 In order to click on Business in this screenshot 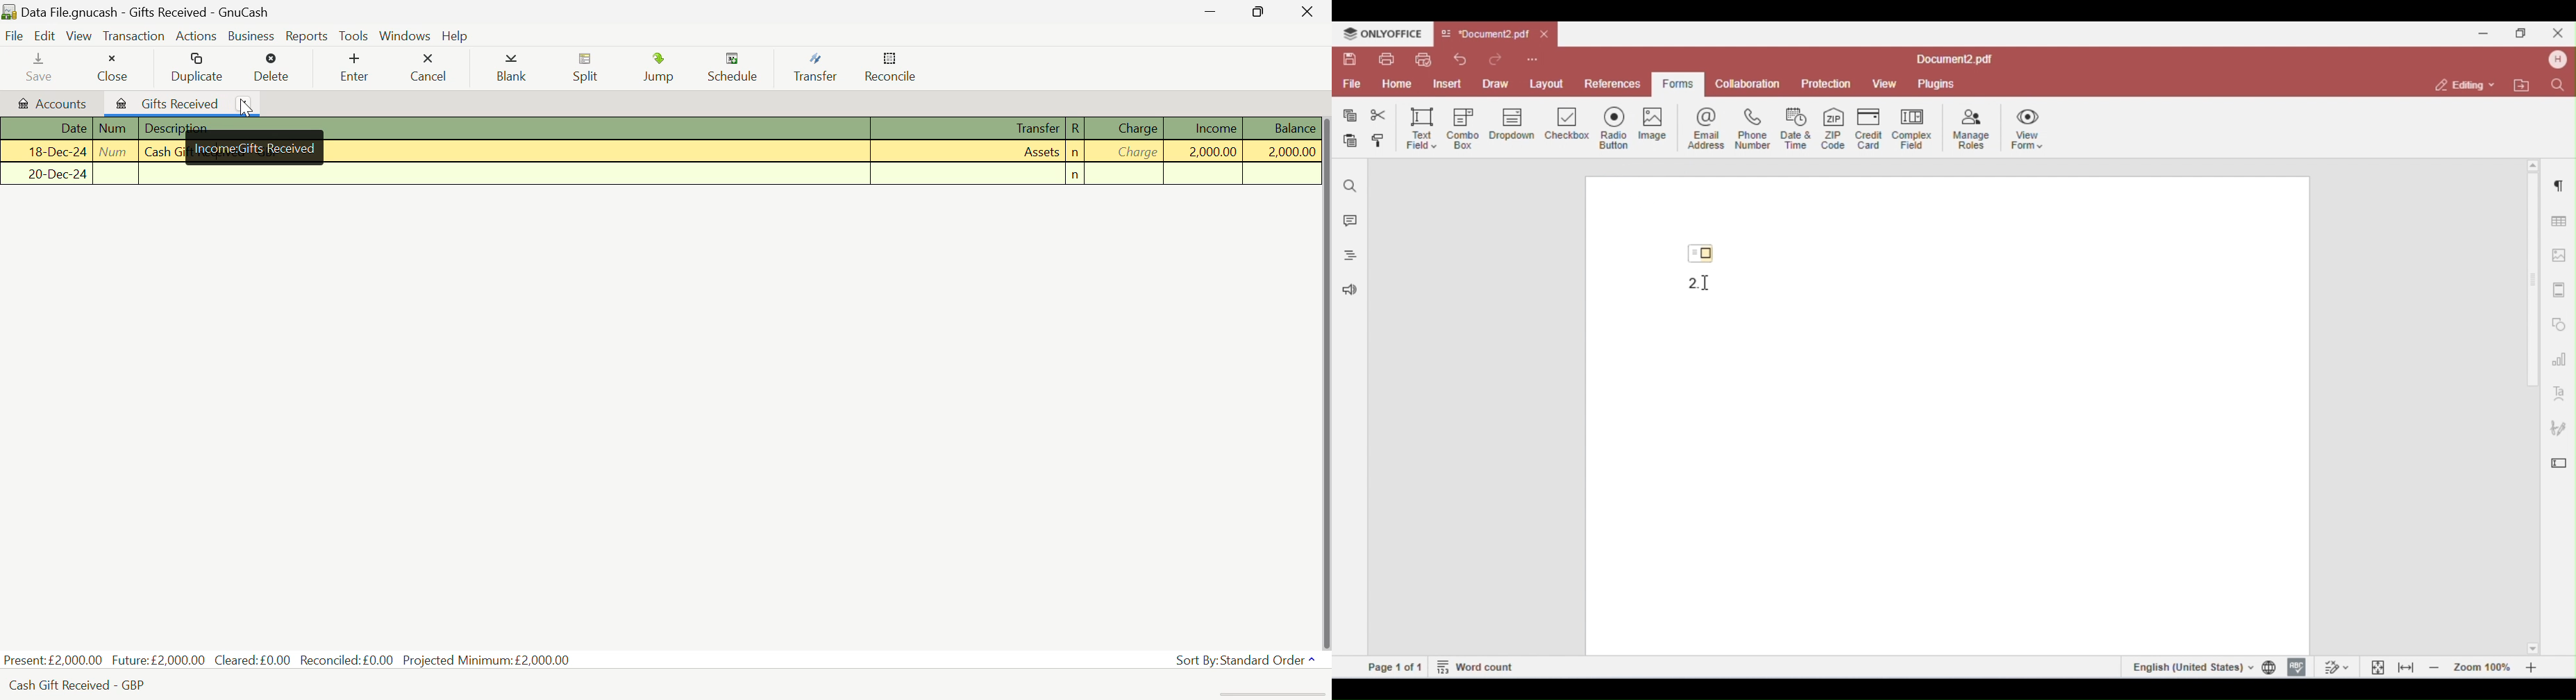, I will do `click(249, 35)`.